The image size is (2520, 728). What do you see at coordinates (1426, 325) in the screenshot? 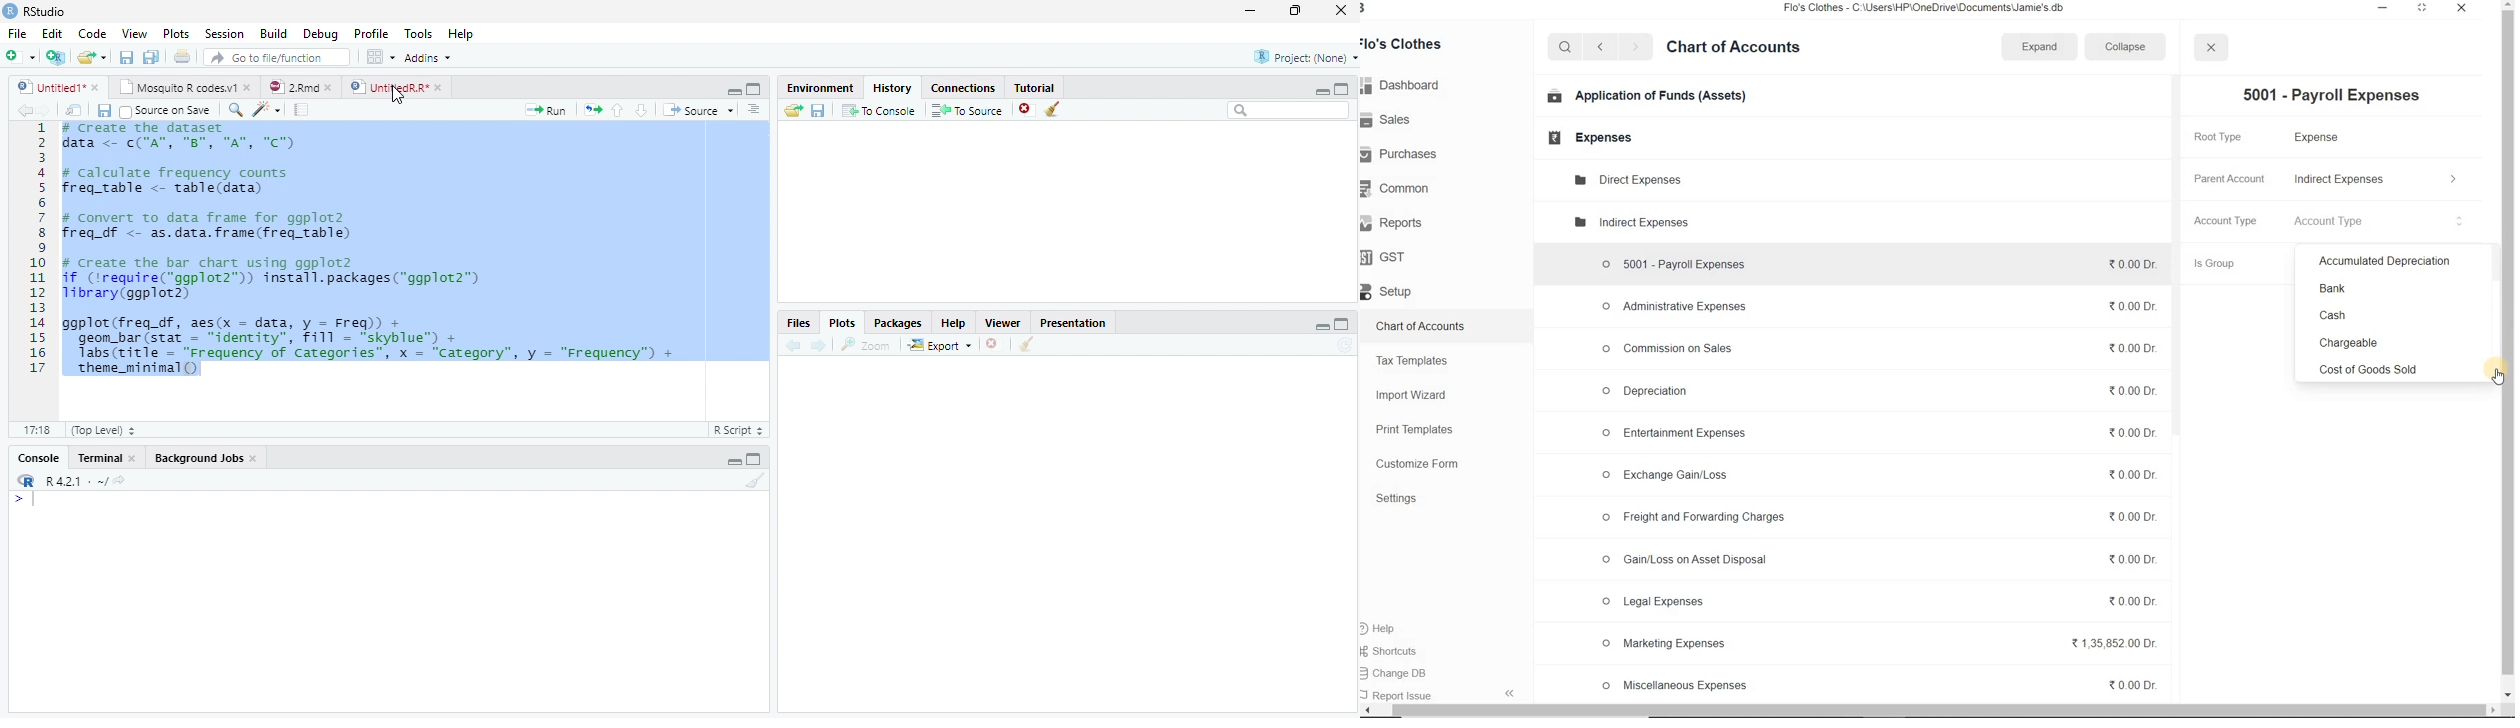
I see `Chart of Accounts` at bounding box center [1426, 325].